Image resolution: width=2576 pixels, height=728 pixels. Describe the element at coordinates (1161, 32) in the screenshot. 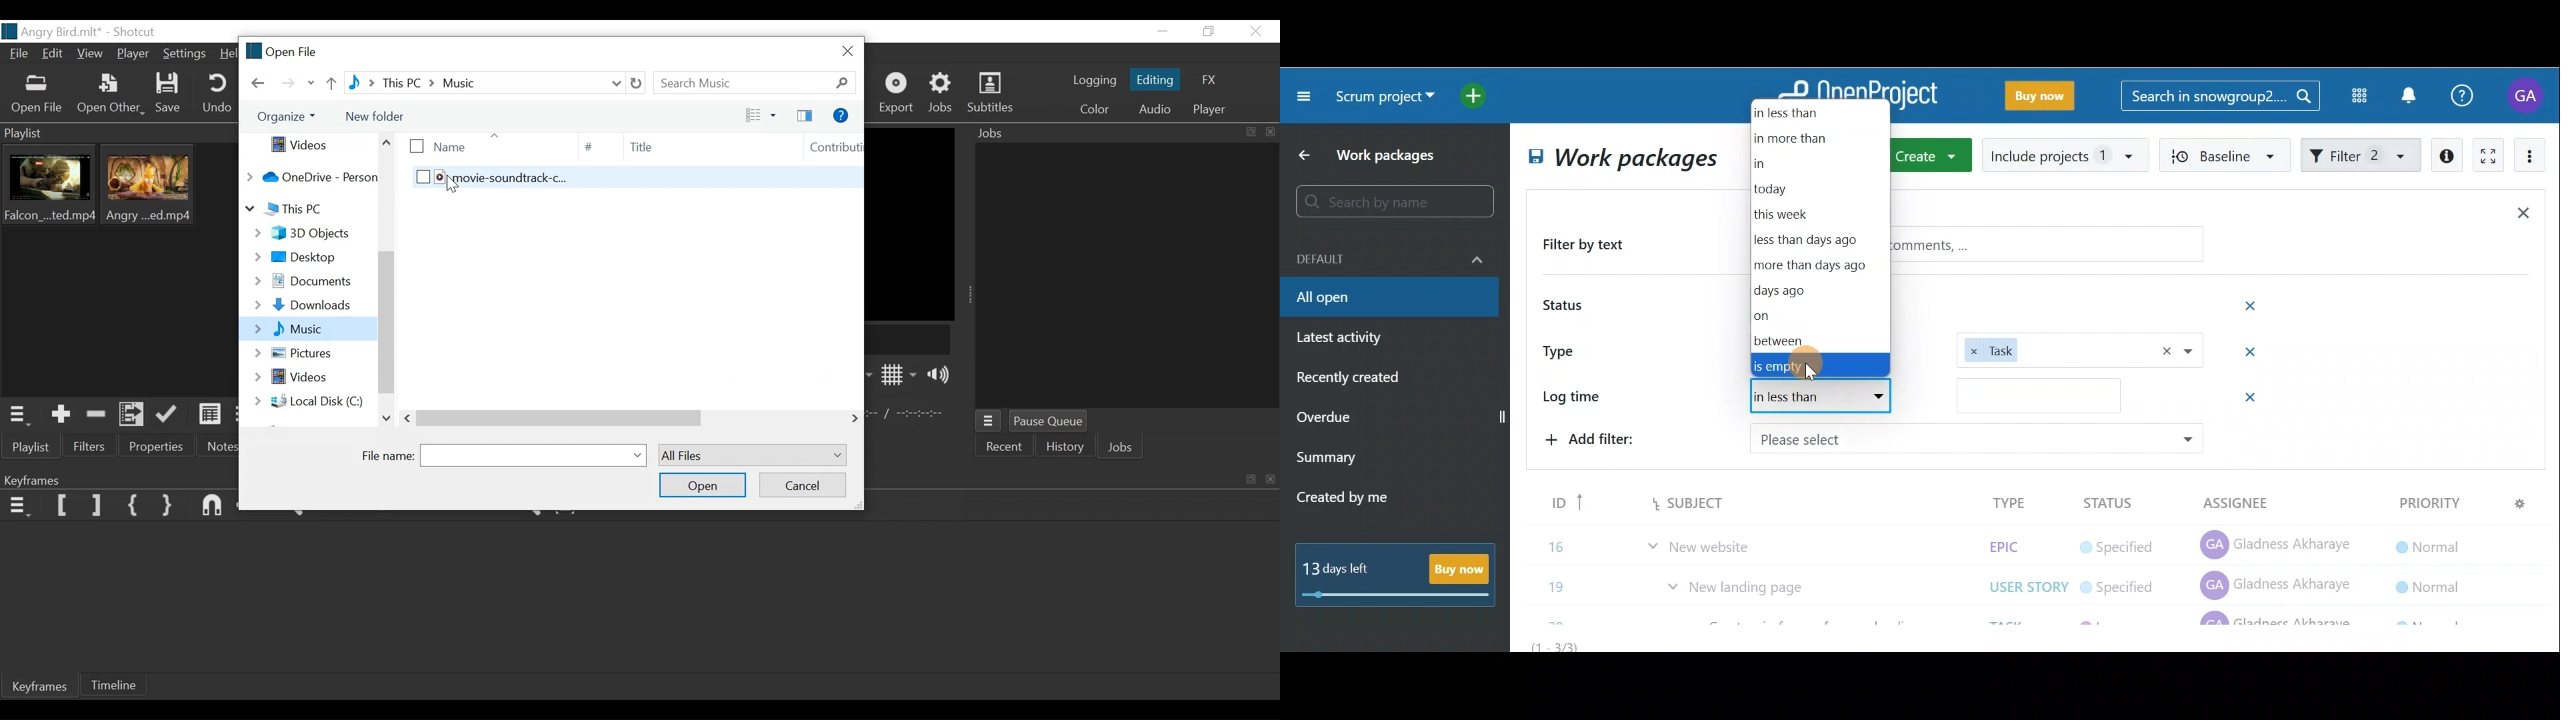

I see `Minimize` at that location.